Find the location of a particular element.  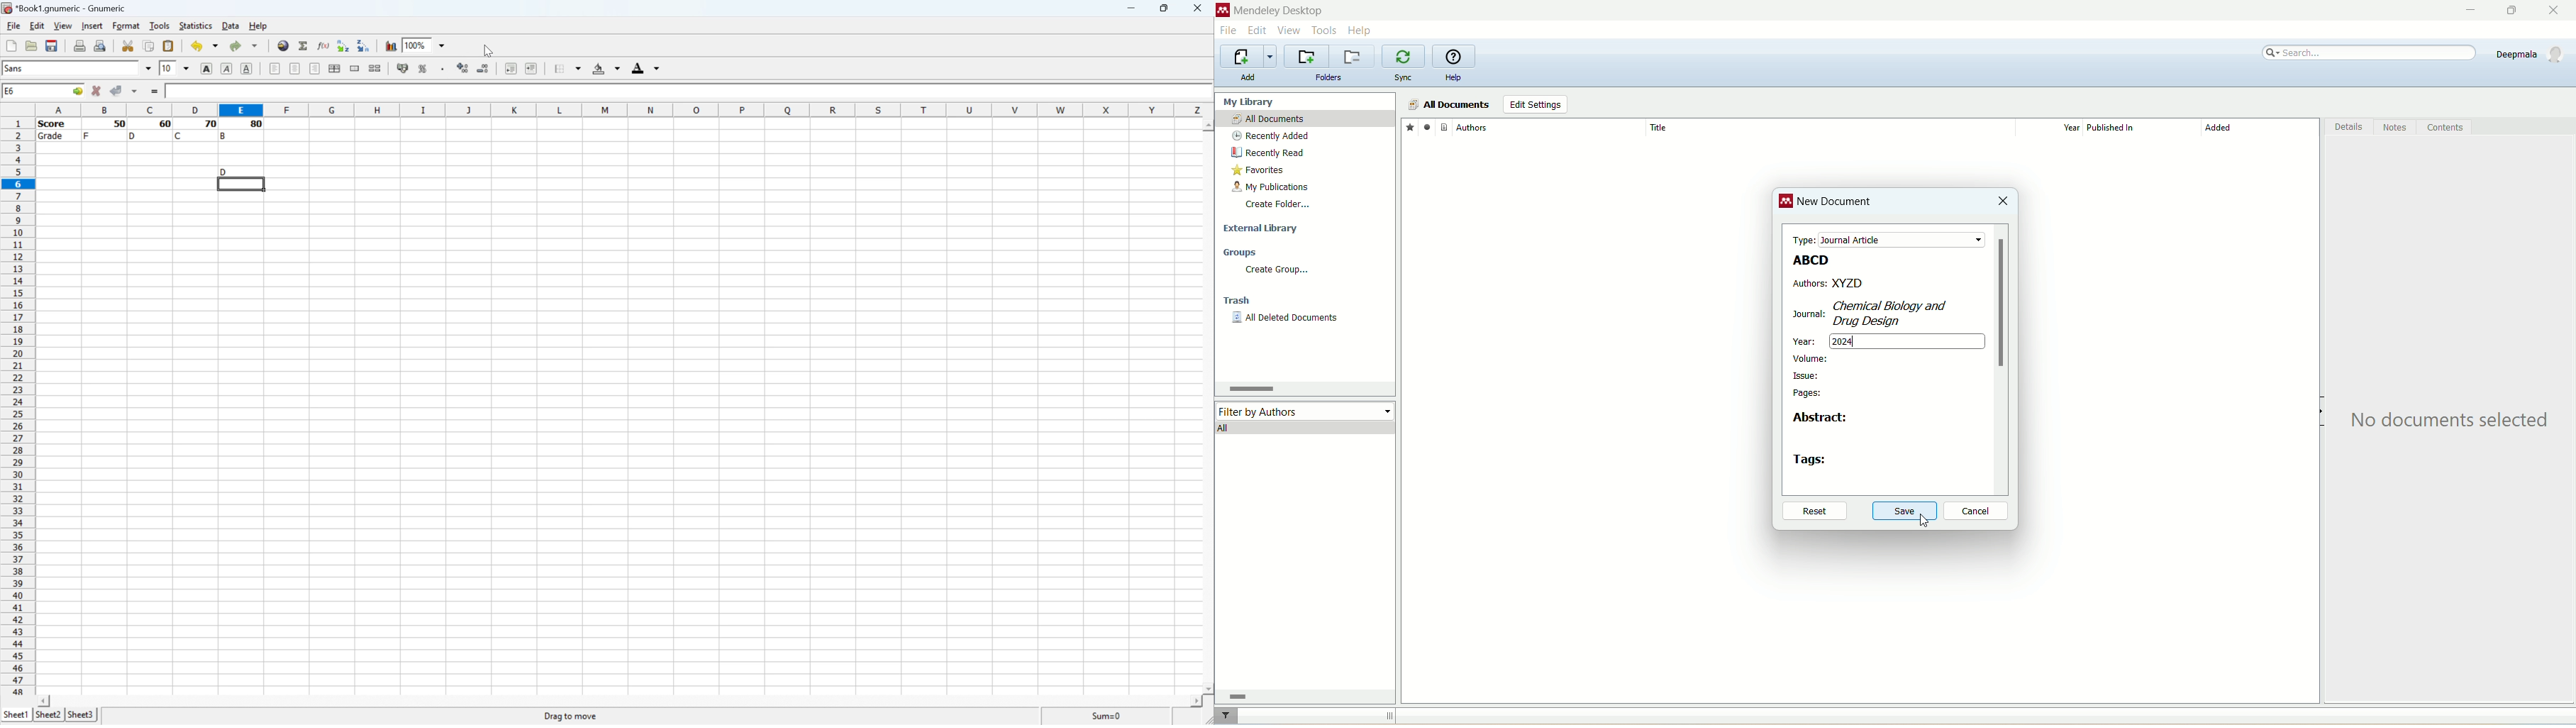

vertical scroll bar is located at coordinates (2003, 360).